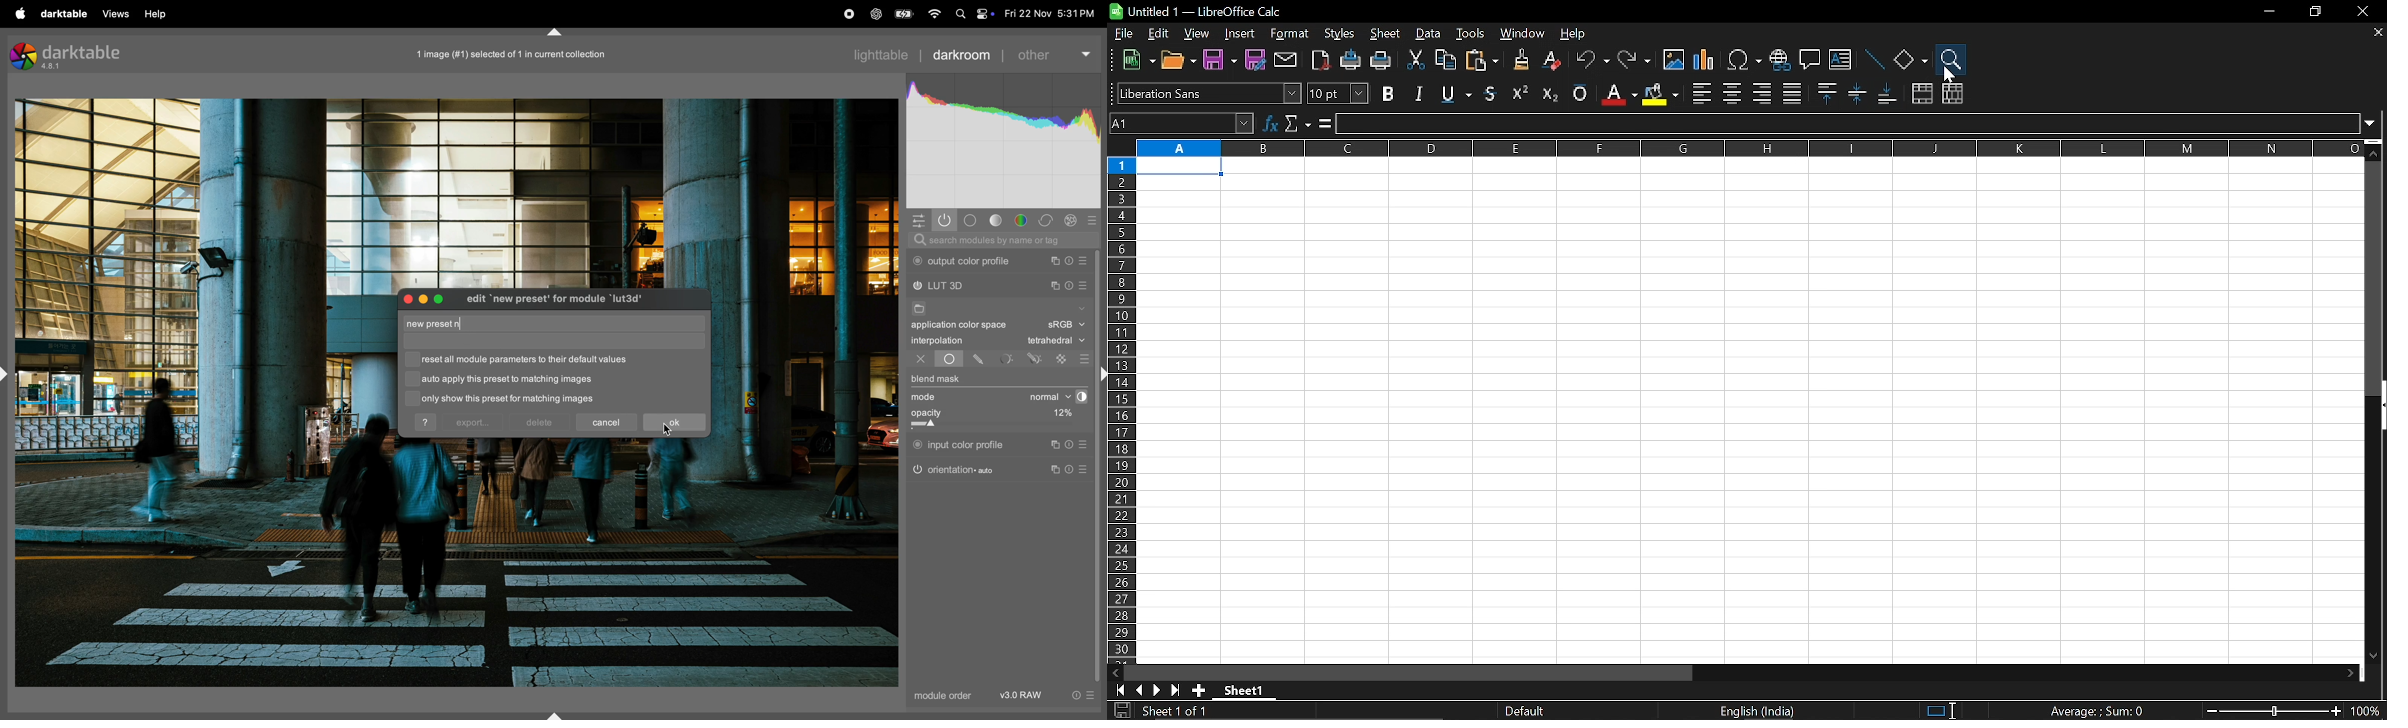 The image size is (2408, 728). I want to click on v3.0 raw, so click(1046, 698).